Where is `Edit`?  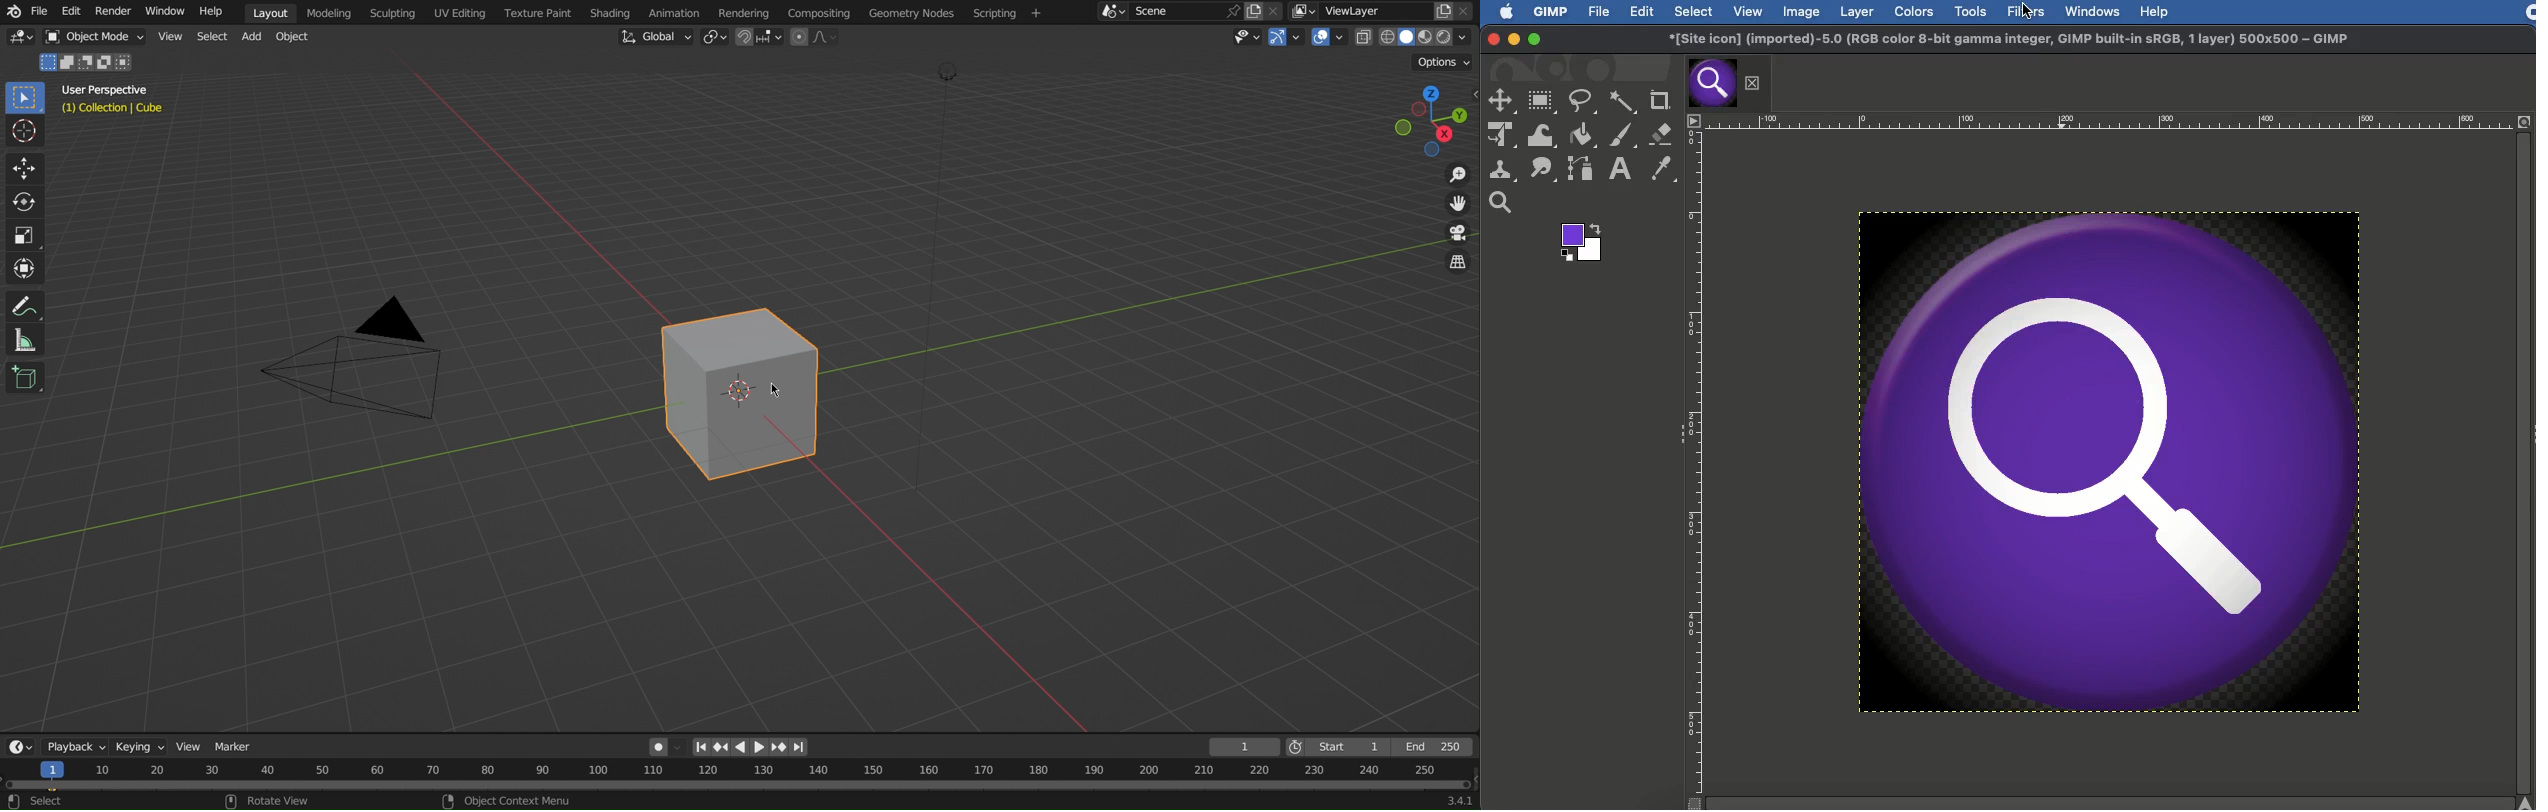 Edit is located at coordinates (1643, 12).